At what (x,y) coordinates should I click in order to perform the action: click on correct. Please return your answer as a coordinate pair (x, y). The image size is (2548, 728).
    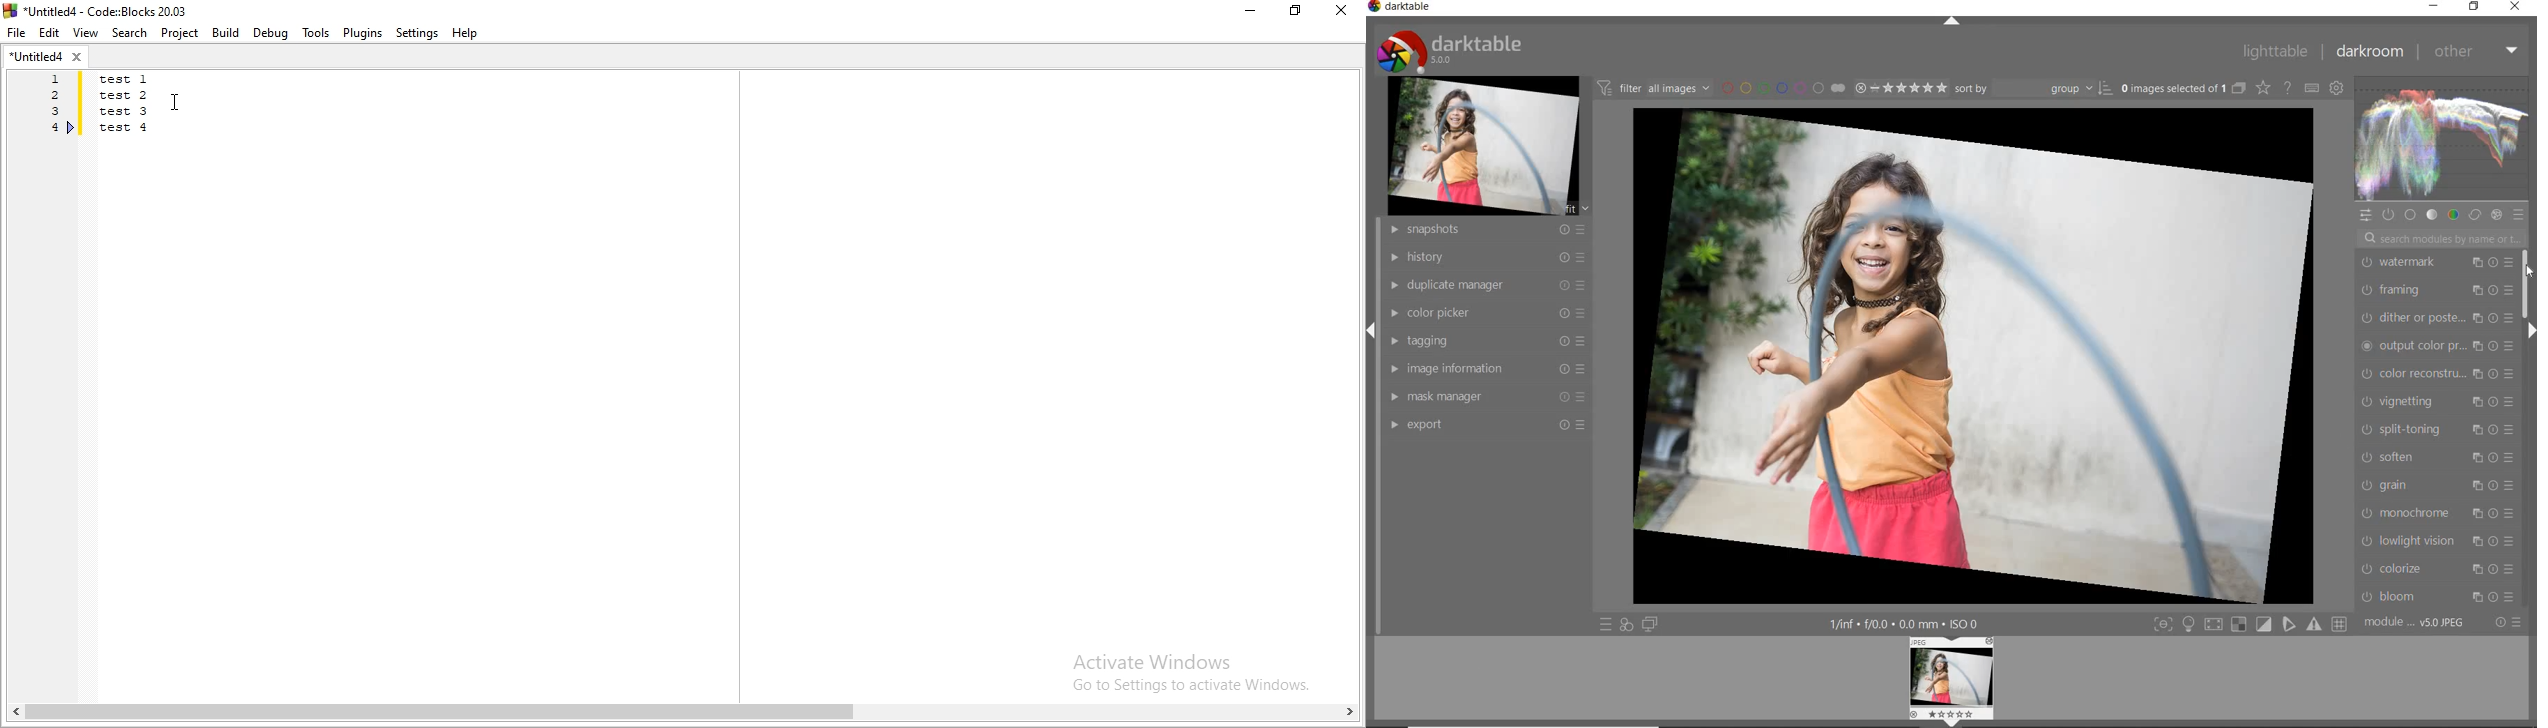
    Looking at the image, I should click on (2475, 216).